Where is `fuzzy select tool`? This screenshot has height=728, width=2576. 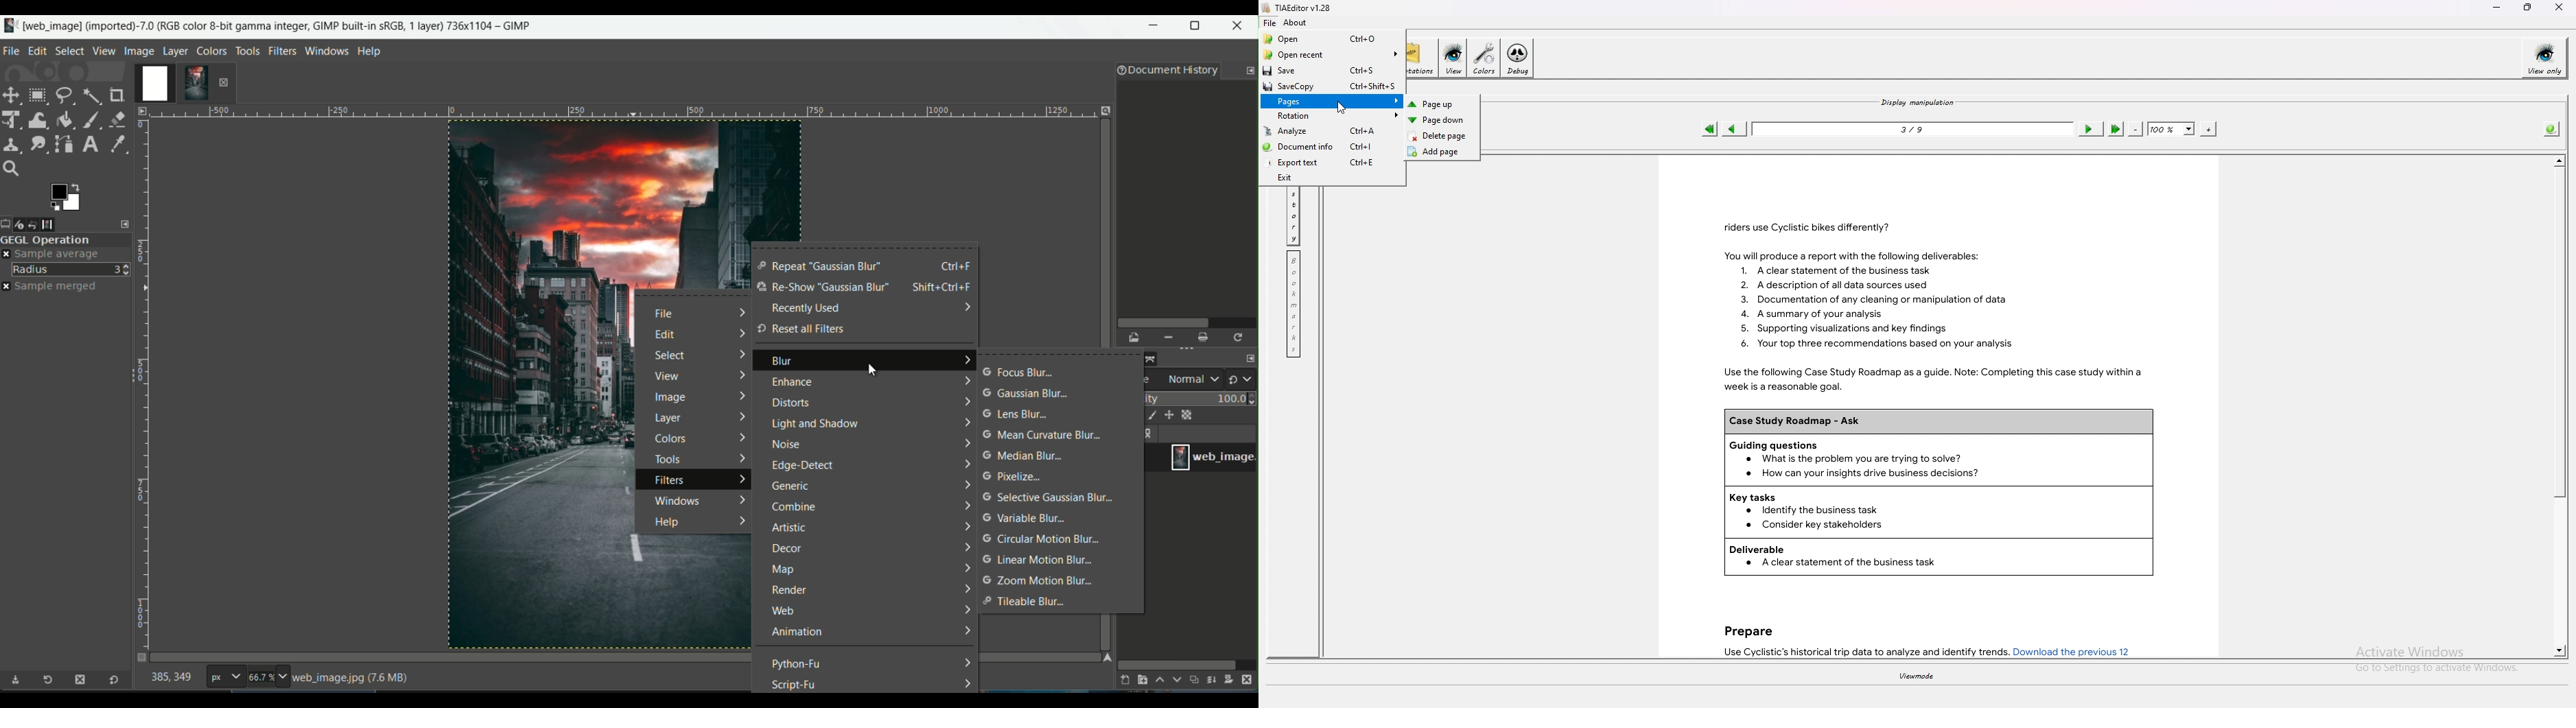
fuzzy select tool is located at coordinates (91, 94).